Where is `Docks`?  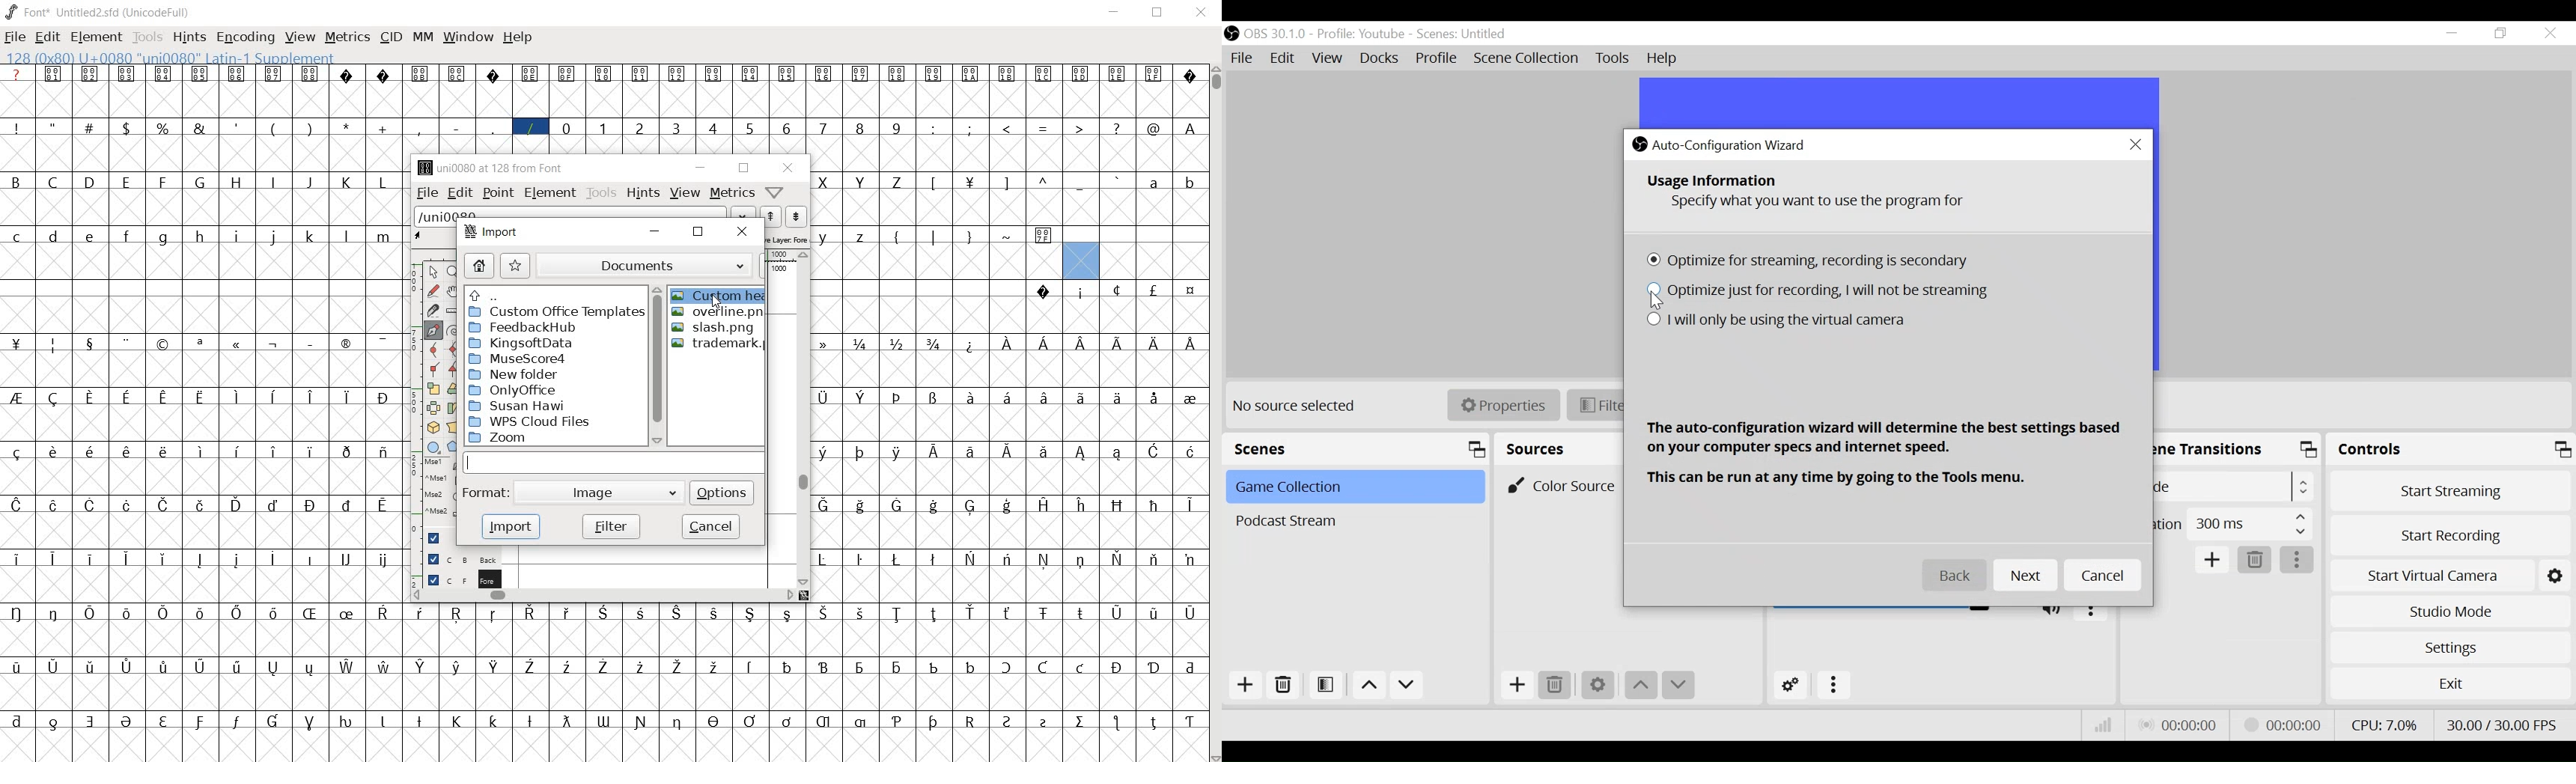 Docks is located at coordinates (1381, 58).